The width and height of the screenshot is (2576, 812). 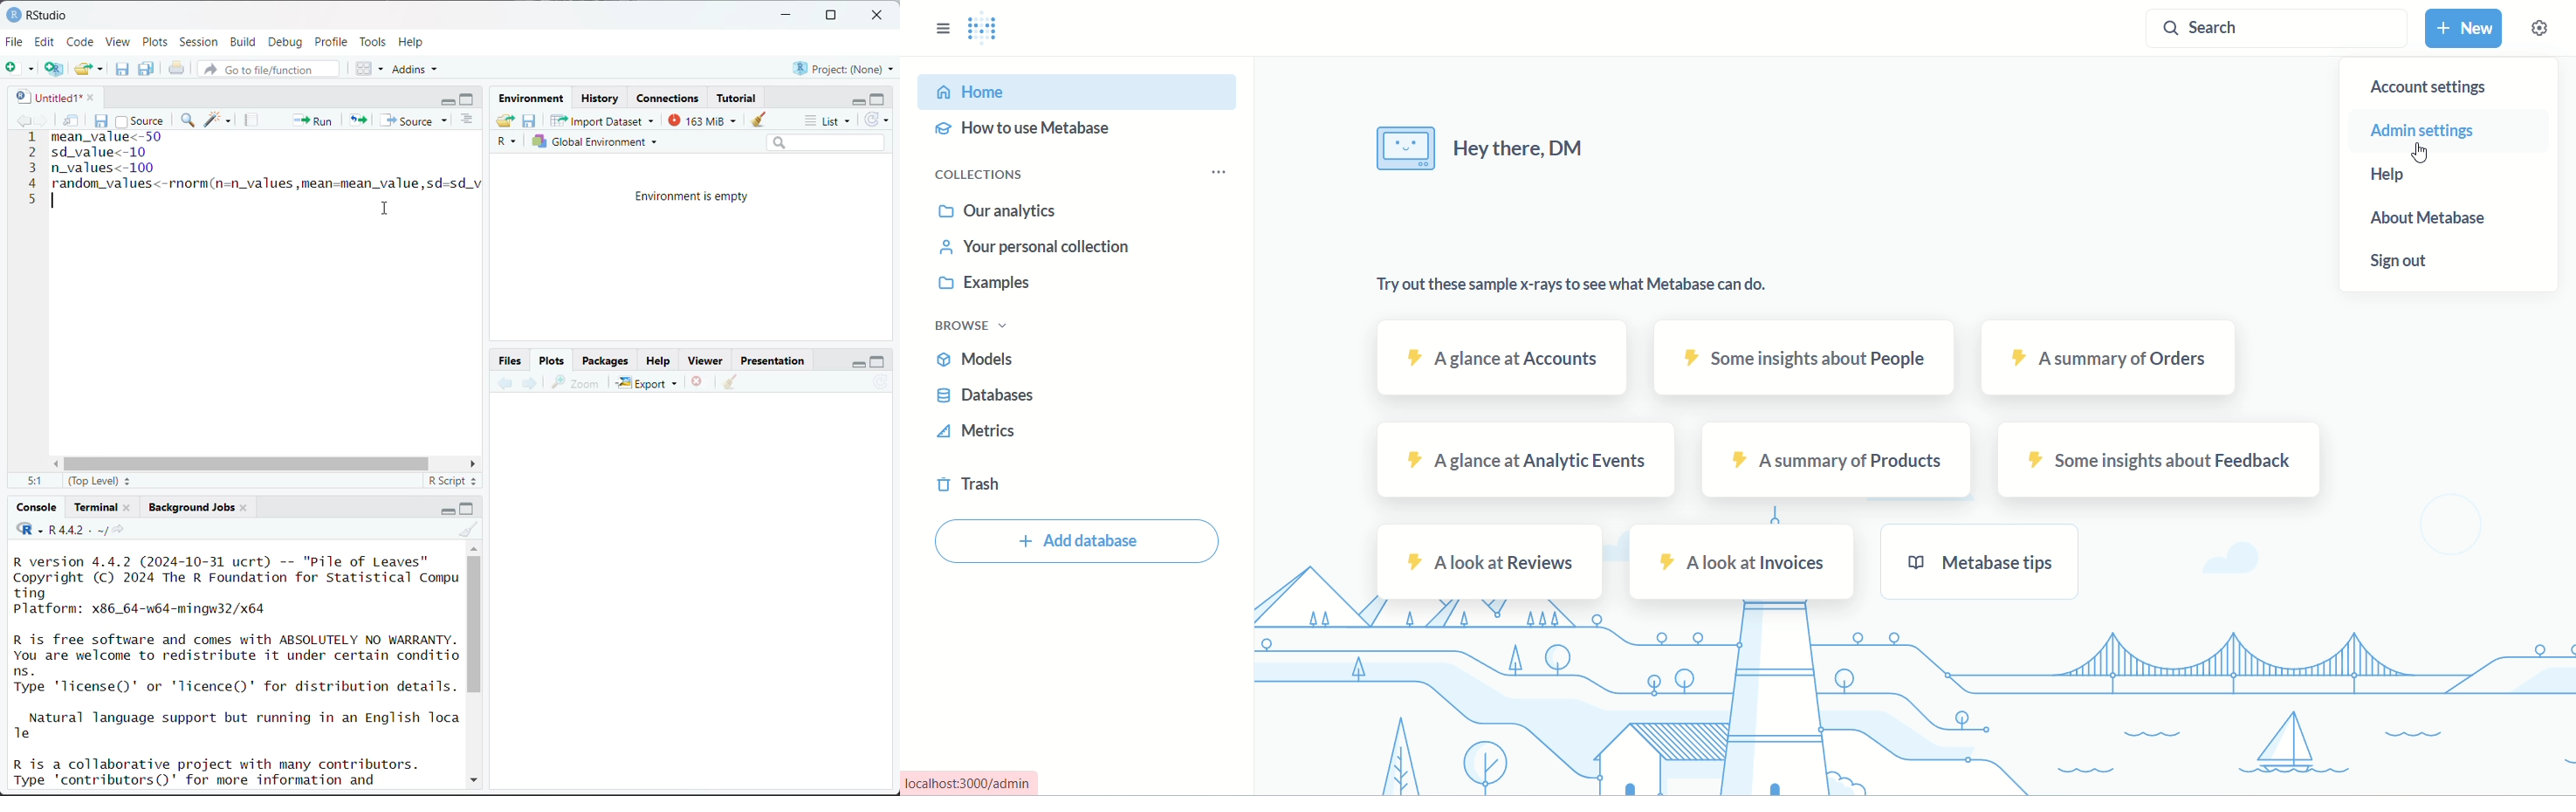 I want to click on Global environment, so click(x=596, y=142).